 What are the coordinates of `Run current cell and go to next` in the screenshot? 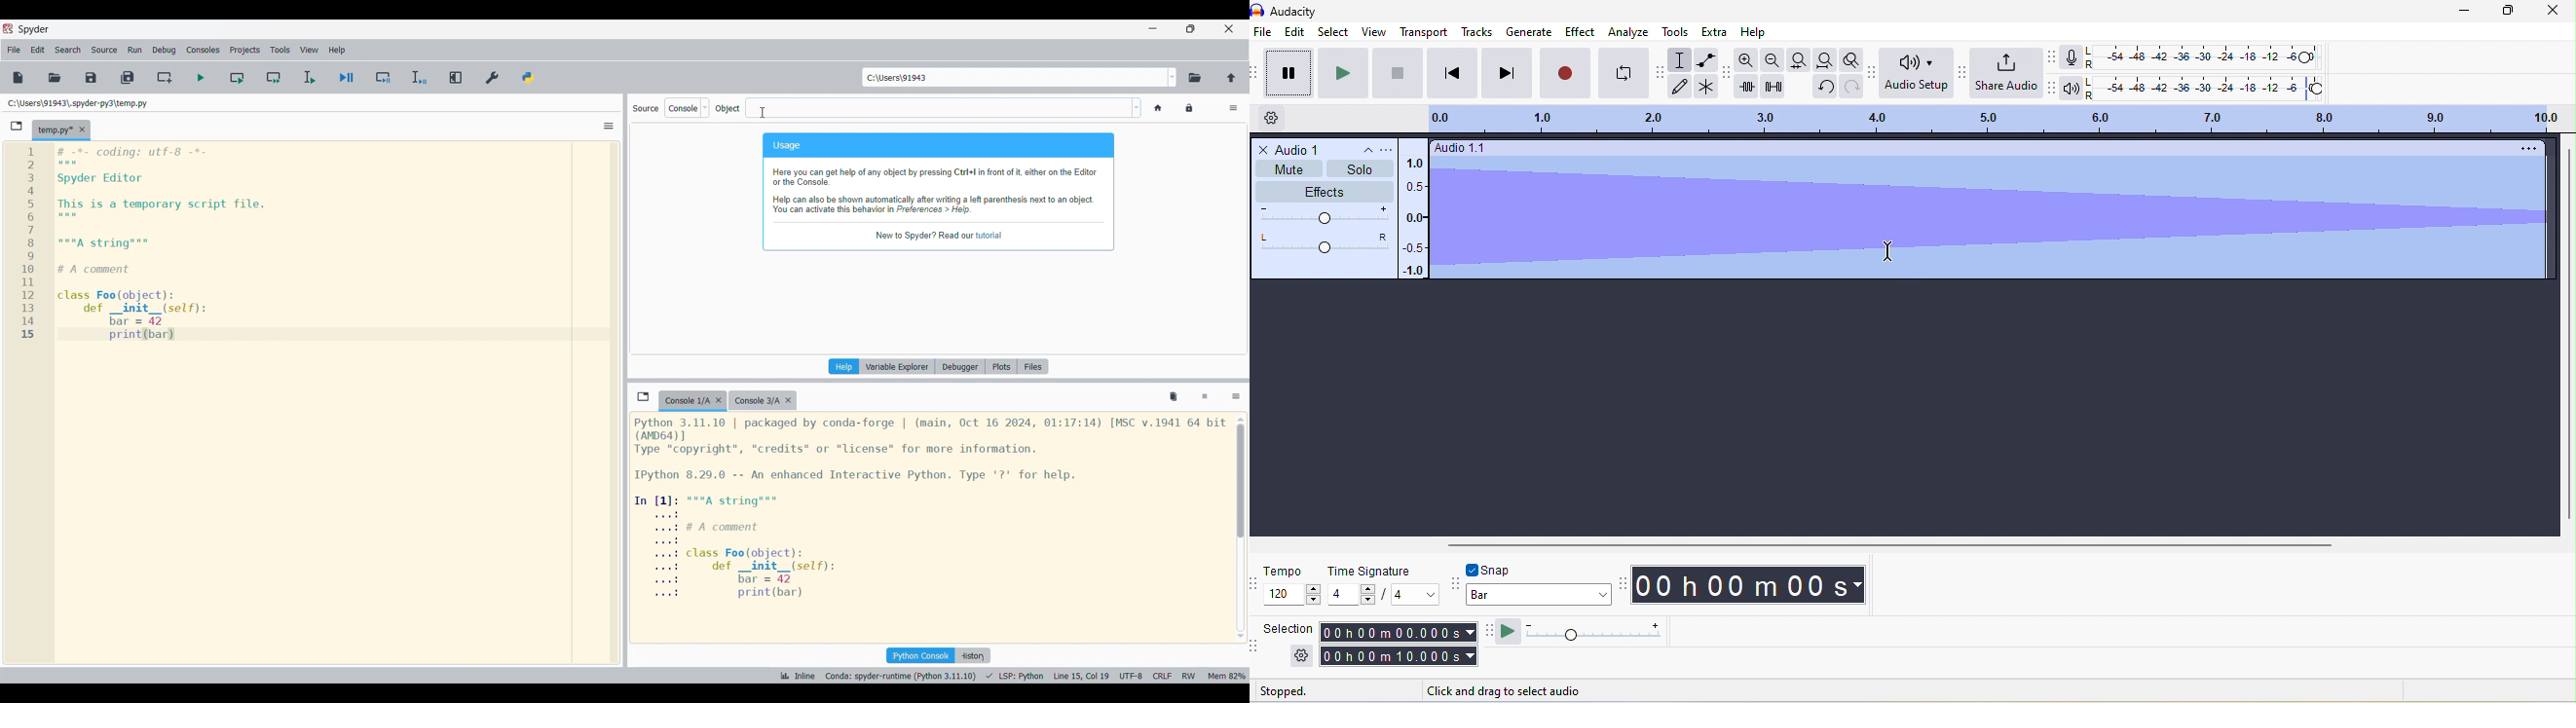 It's located at (275, 77).